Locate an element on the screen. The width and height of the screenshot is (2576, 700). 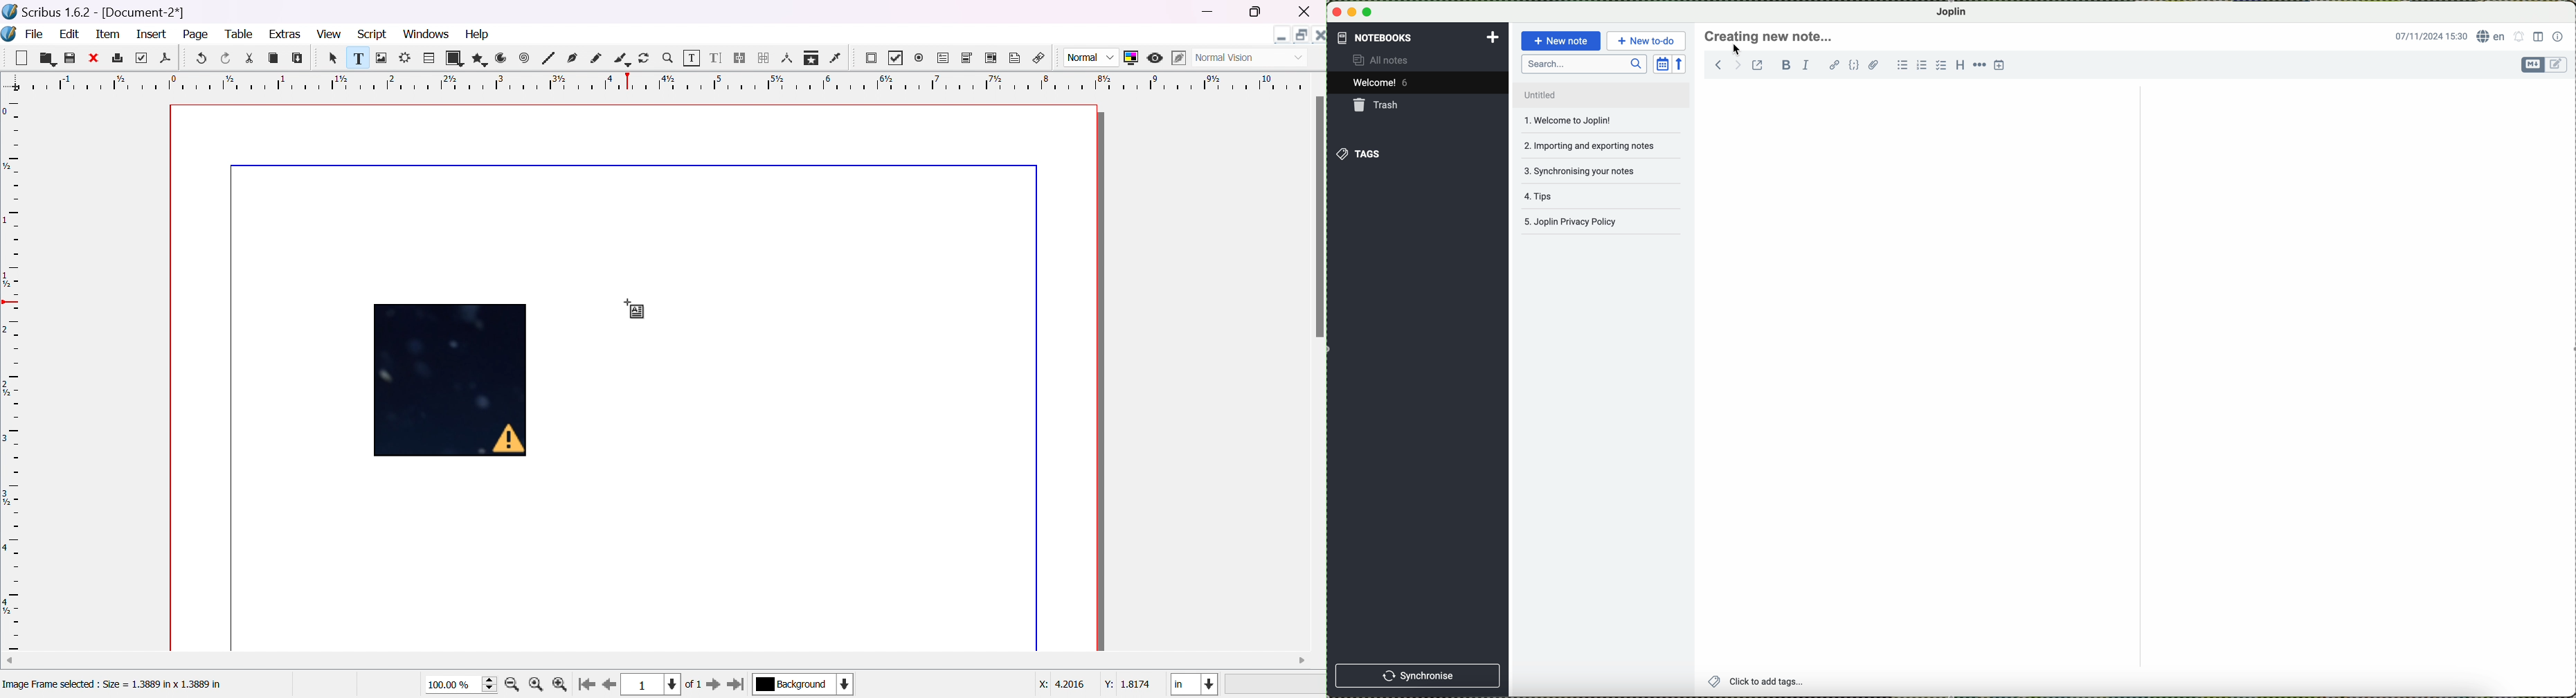
polygon is located at coordinates (478, 58).